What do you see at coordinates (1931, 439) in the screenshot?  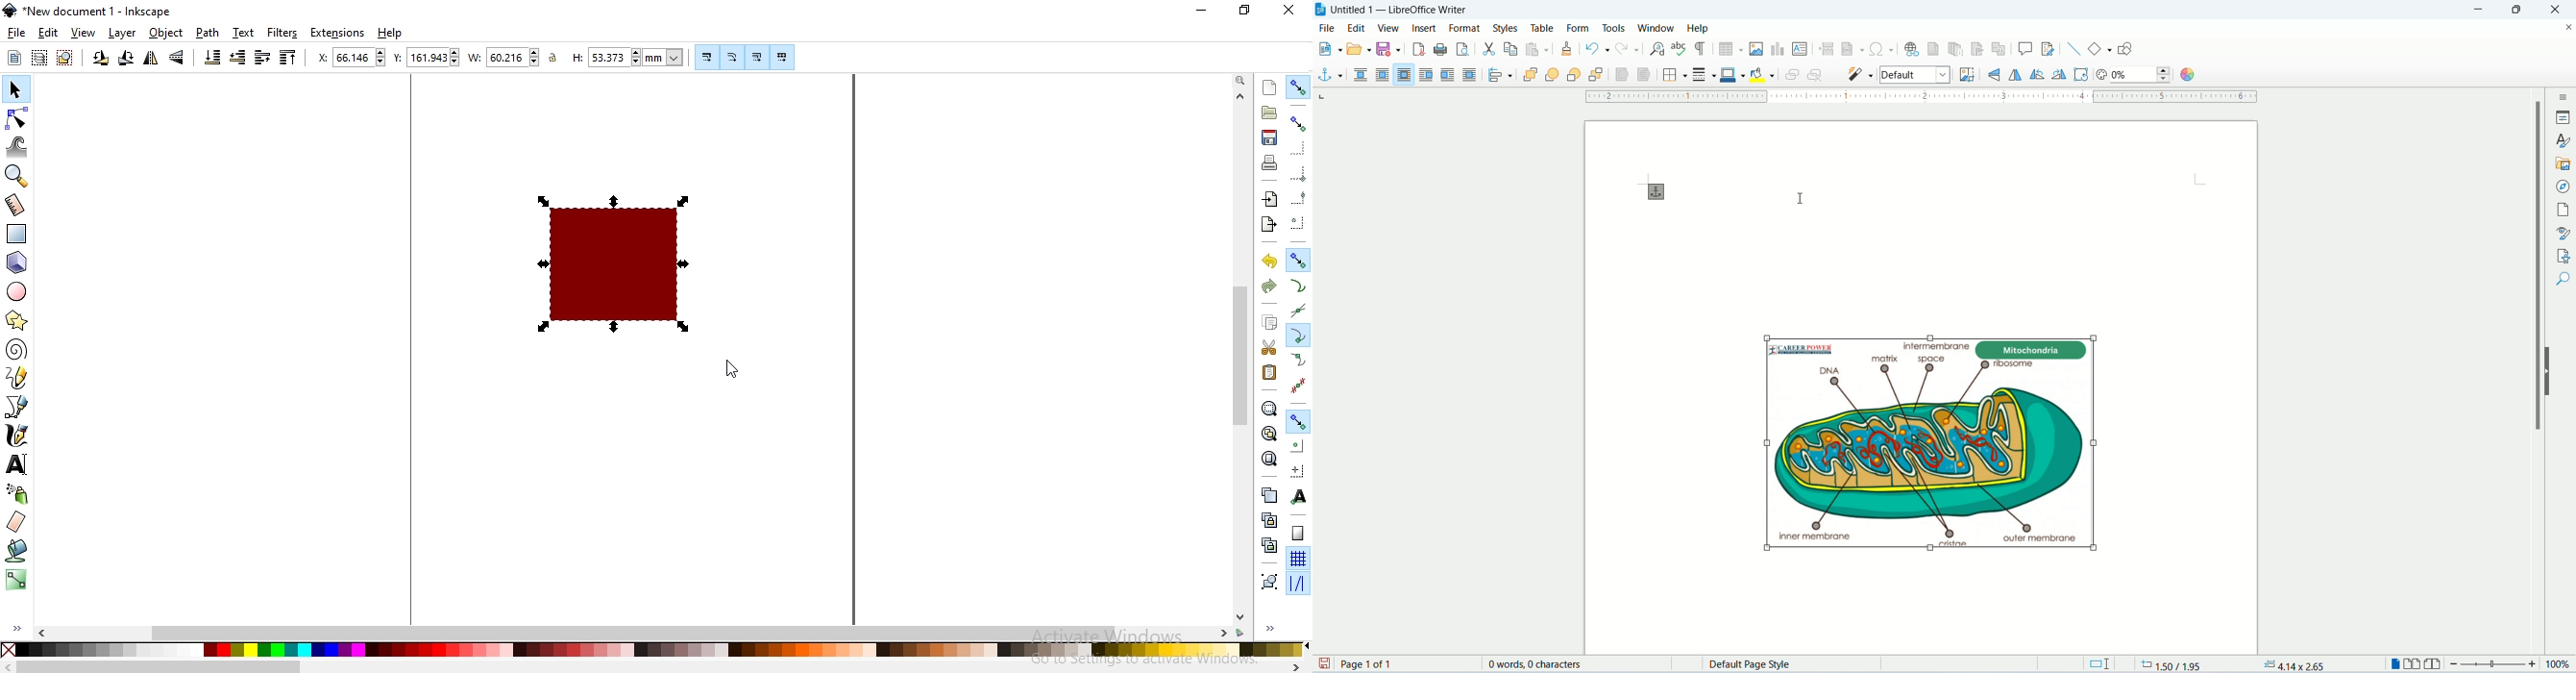 I see `image with outer border` at bounding box center [1931, 439].